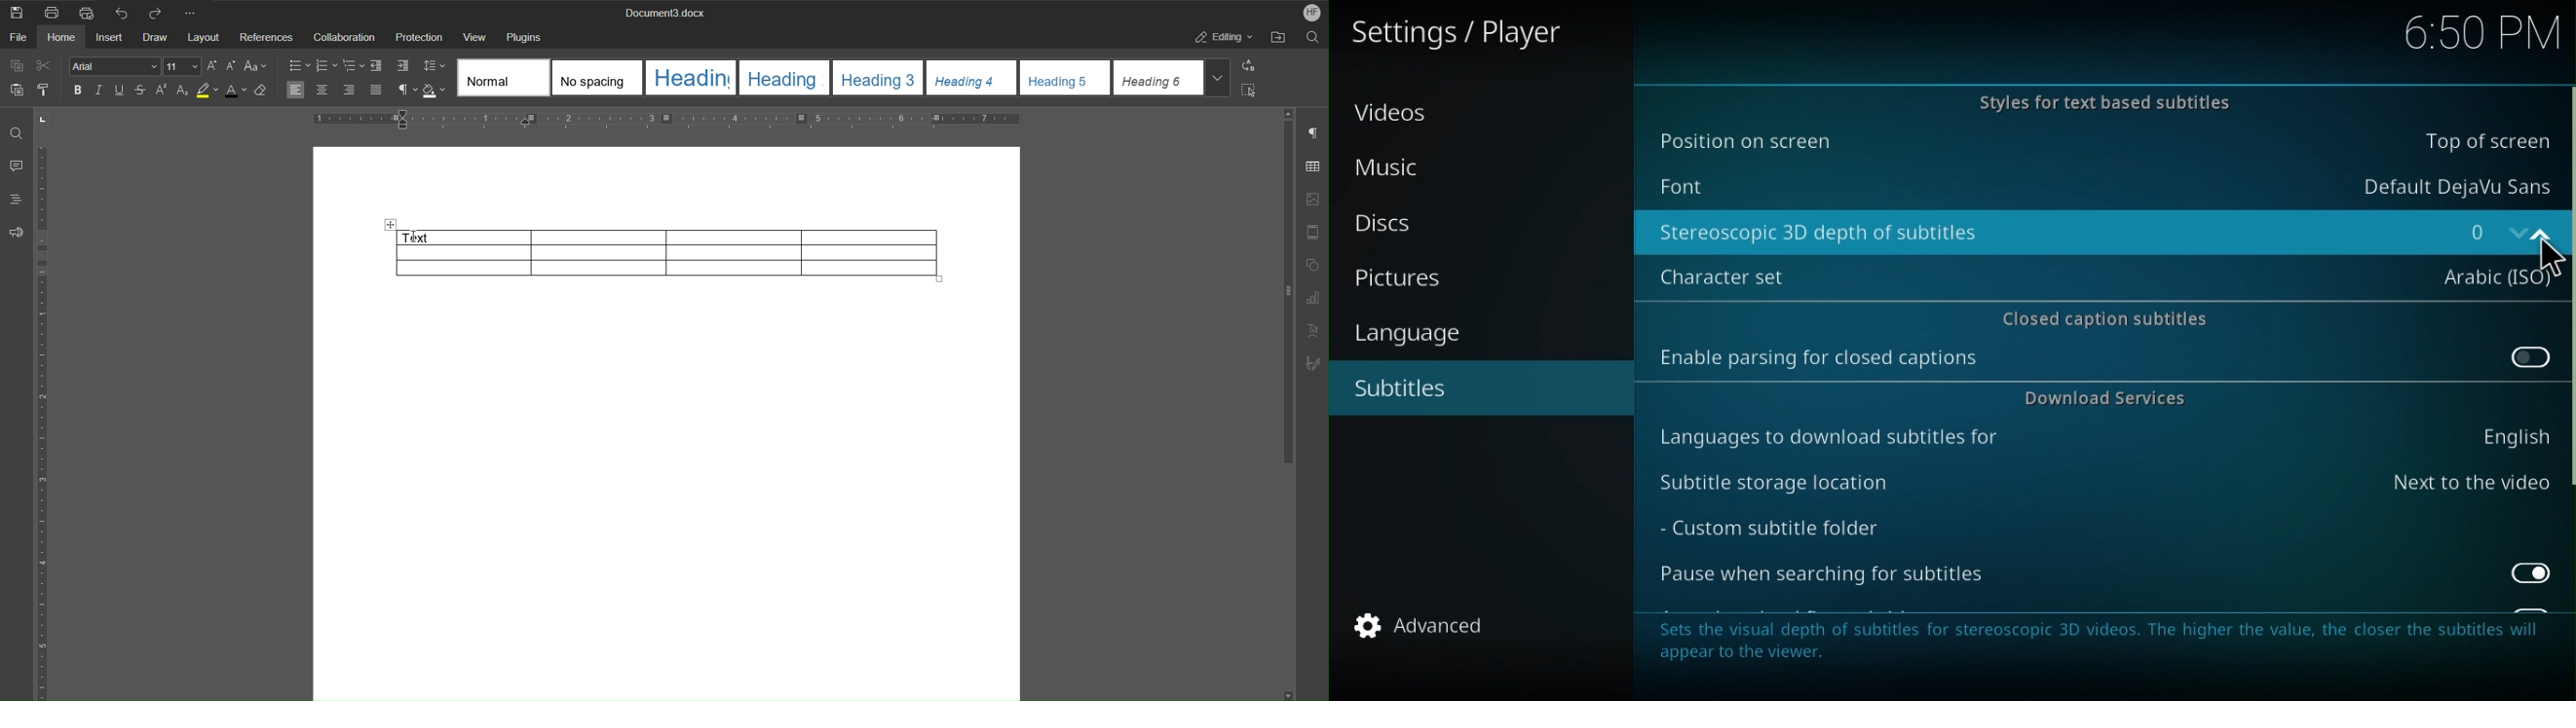 The height and width of the screenshot is (728, 2576). Describe the element at coordinates (433, 66) in the screenshot. I see `Line Spacing` at that location.